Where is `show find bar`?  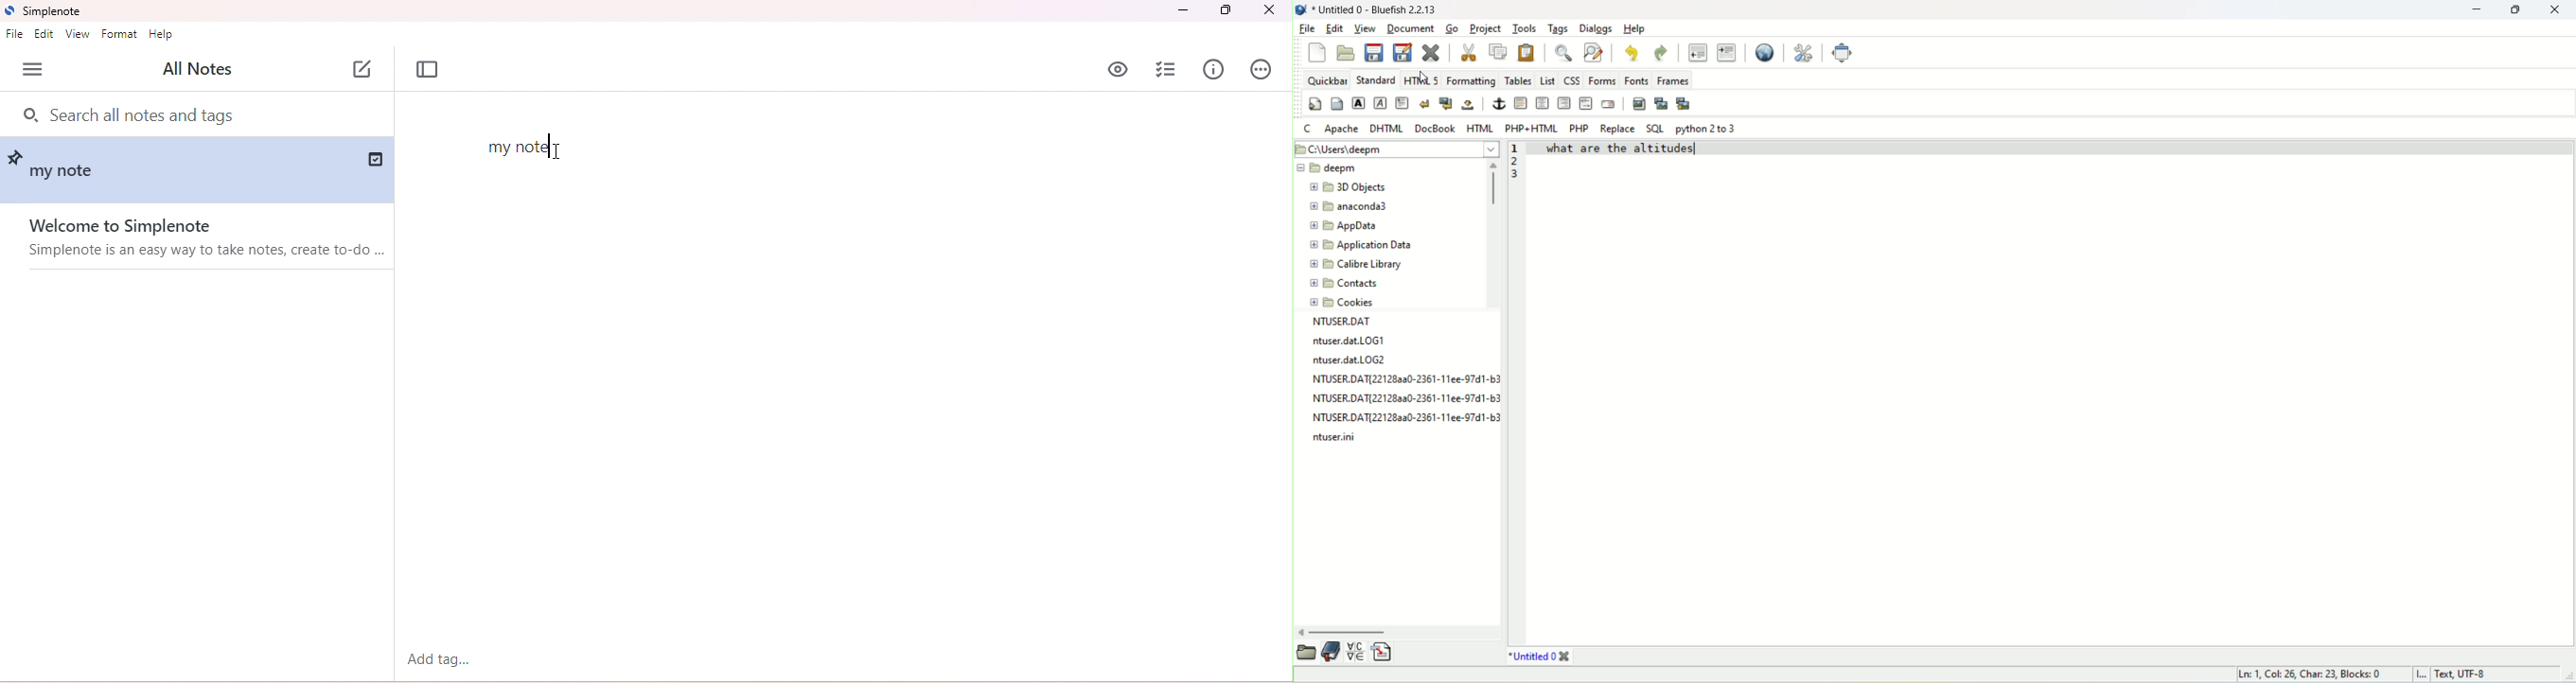 show find bar is located at coordinates (1566, 54).